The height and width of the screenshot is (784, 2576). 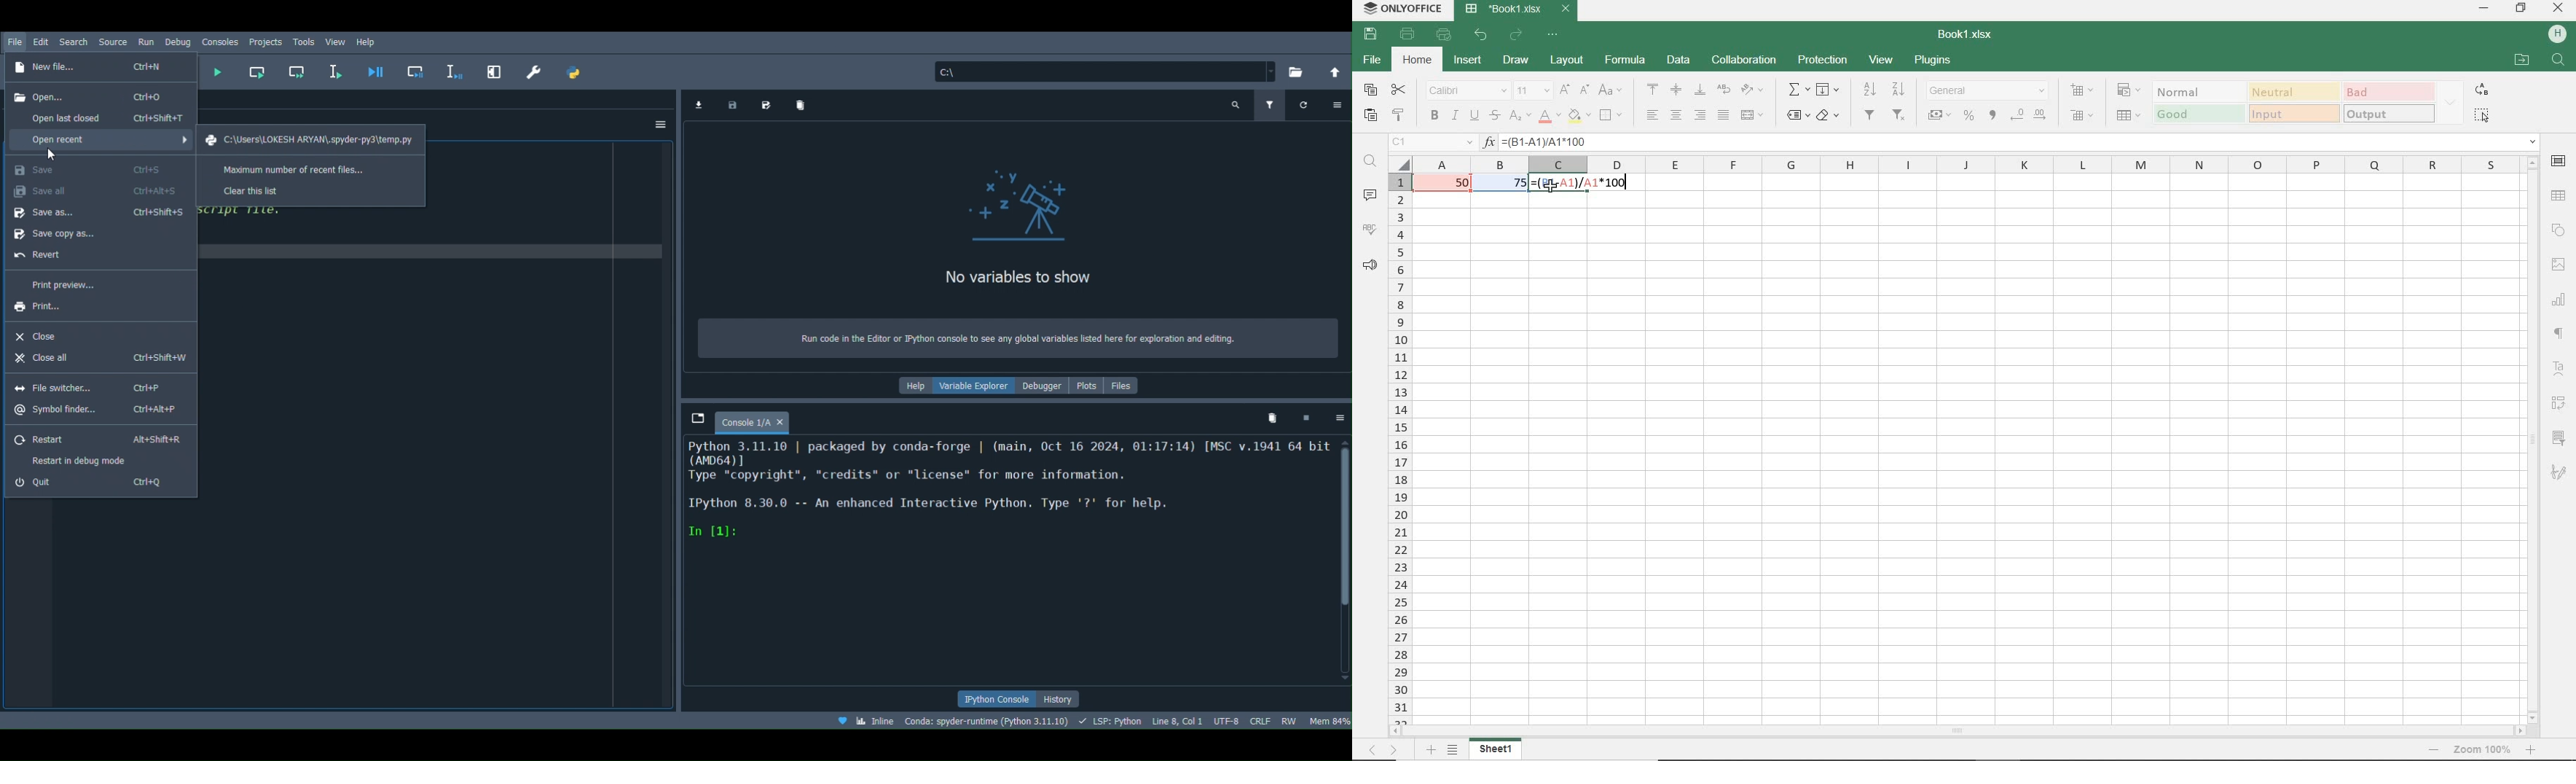 What do you see at coordinates (15, 44) in the screenshot?
I see `File` at bounding box center [15, 44].